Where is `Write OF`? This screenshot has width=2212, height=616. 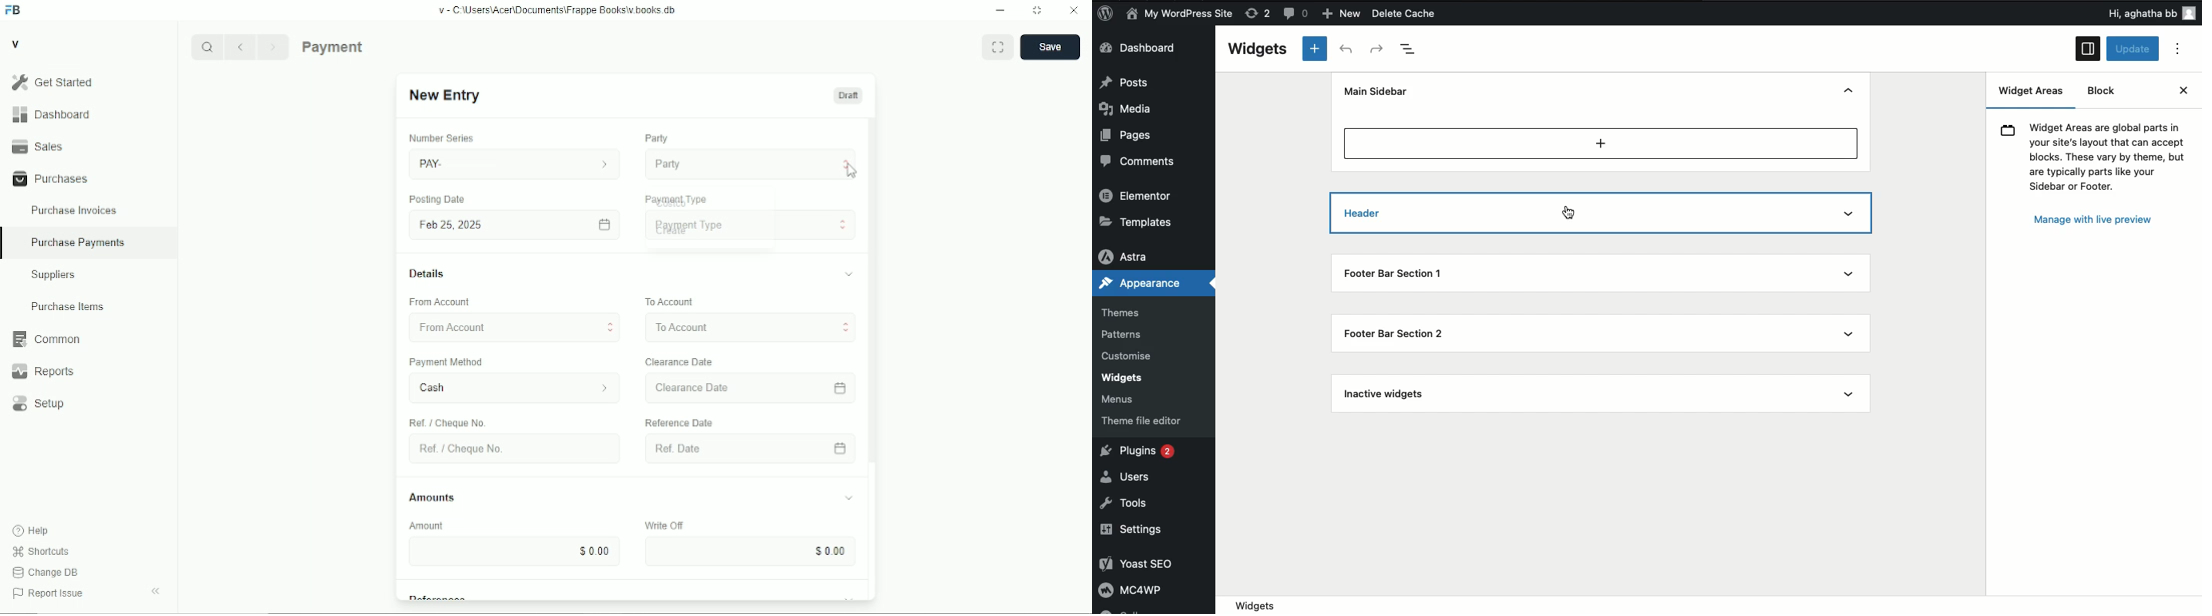 Write OF is located at coordinates (659, 524).